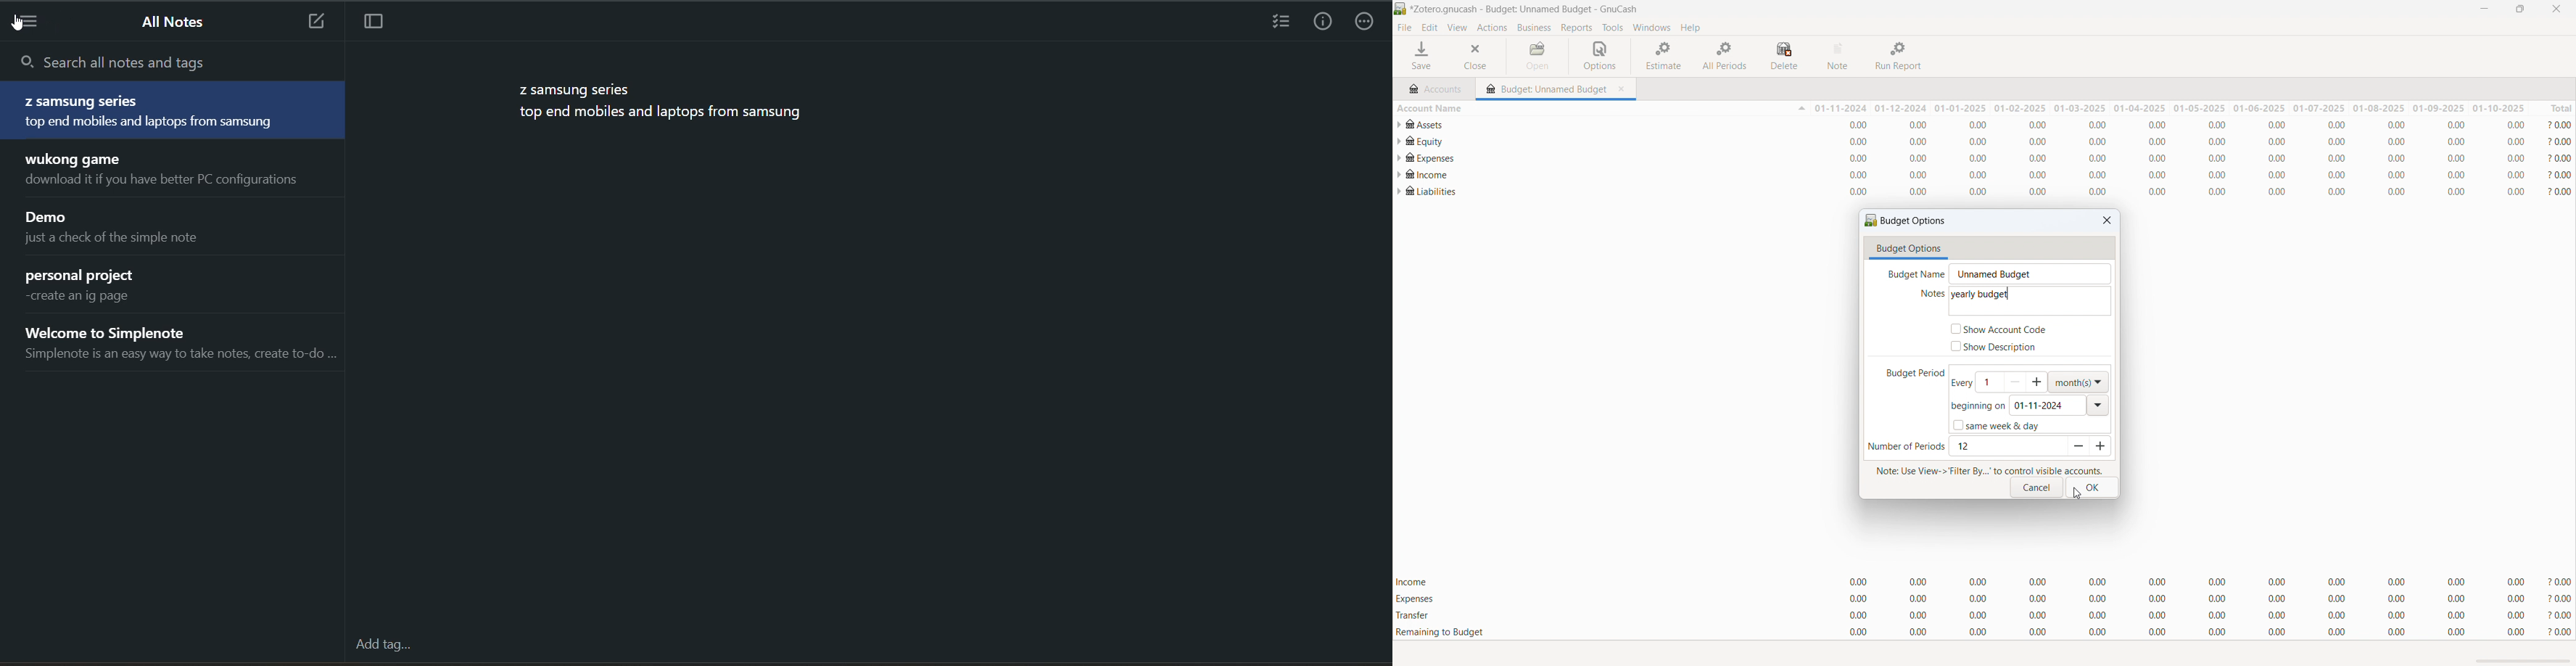 This screenshot has width=2576, height=672. I want to click on 01-07-2025, so click(2319, 108).